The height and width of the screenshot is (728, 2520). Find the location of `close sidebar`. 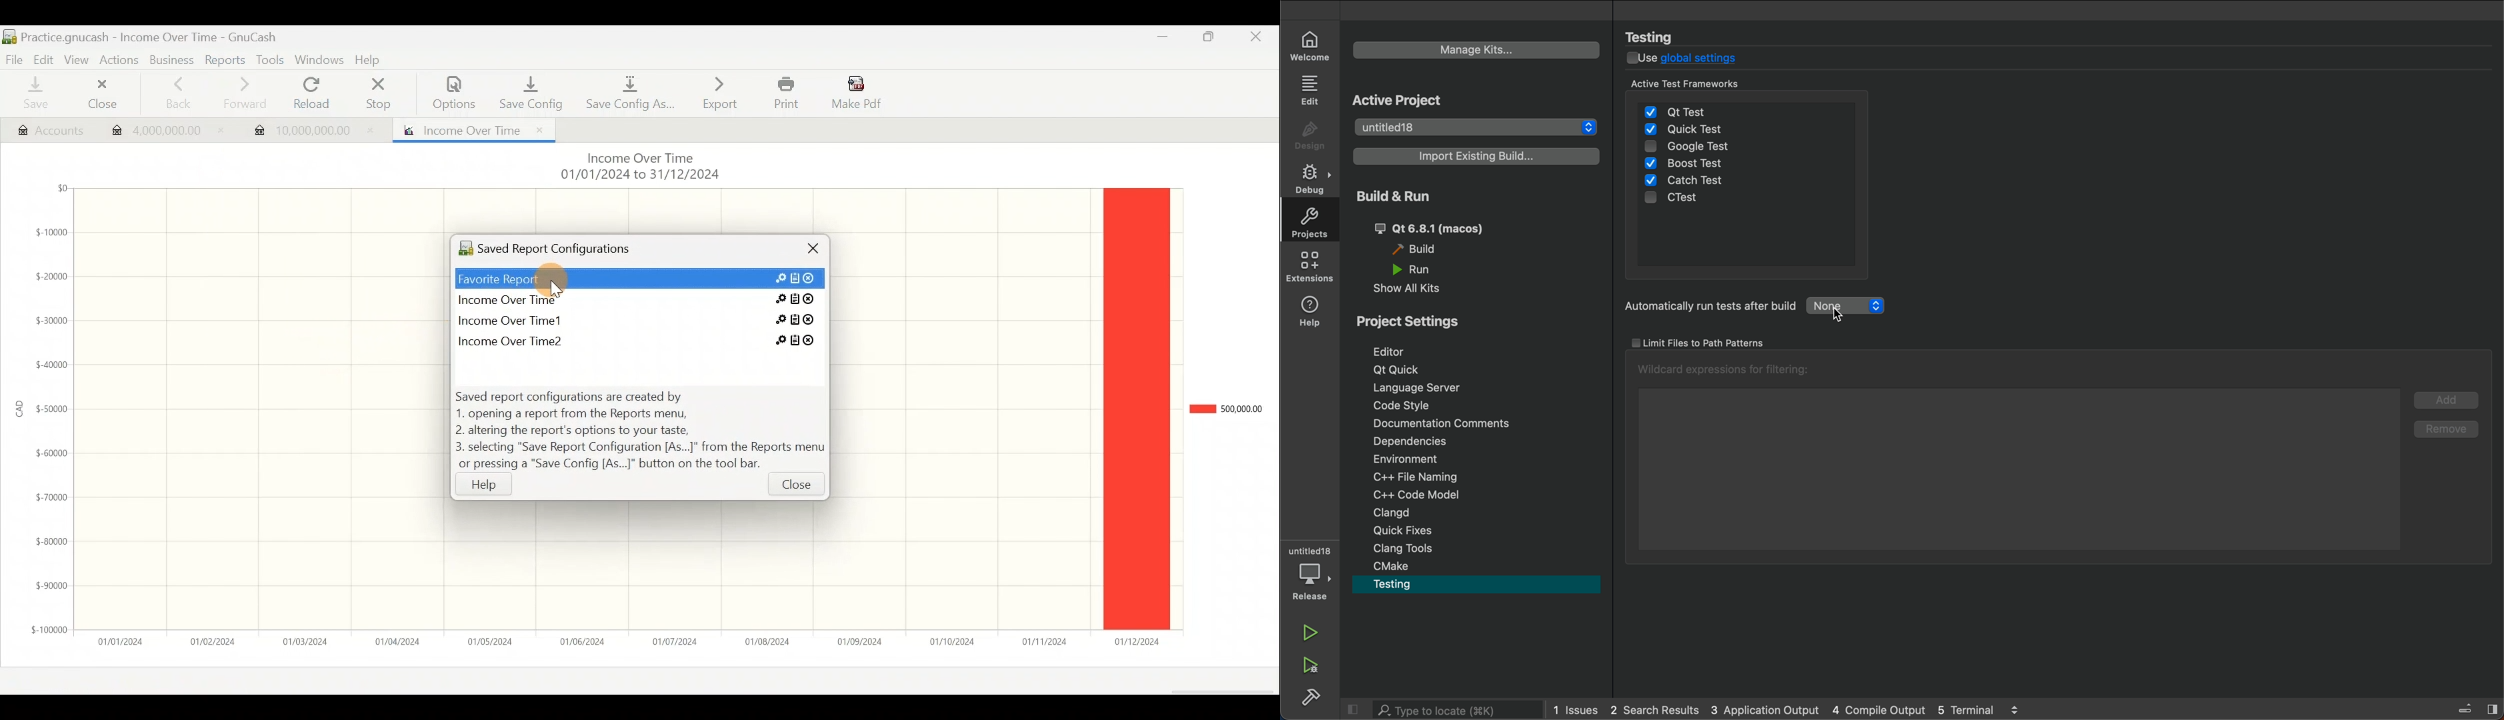

close sidebar is located at coordinates (2468, 707).